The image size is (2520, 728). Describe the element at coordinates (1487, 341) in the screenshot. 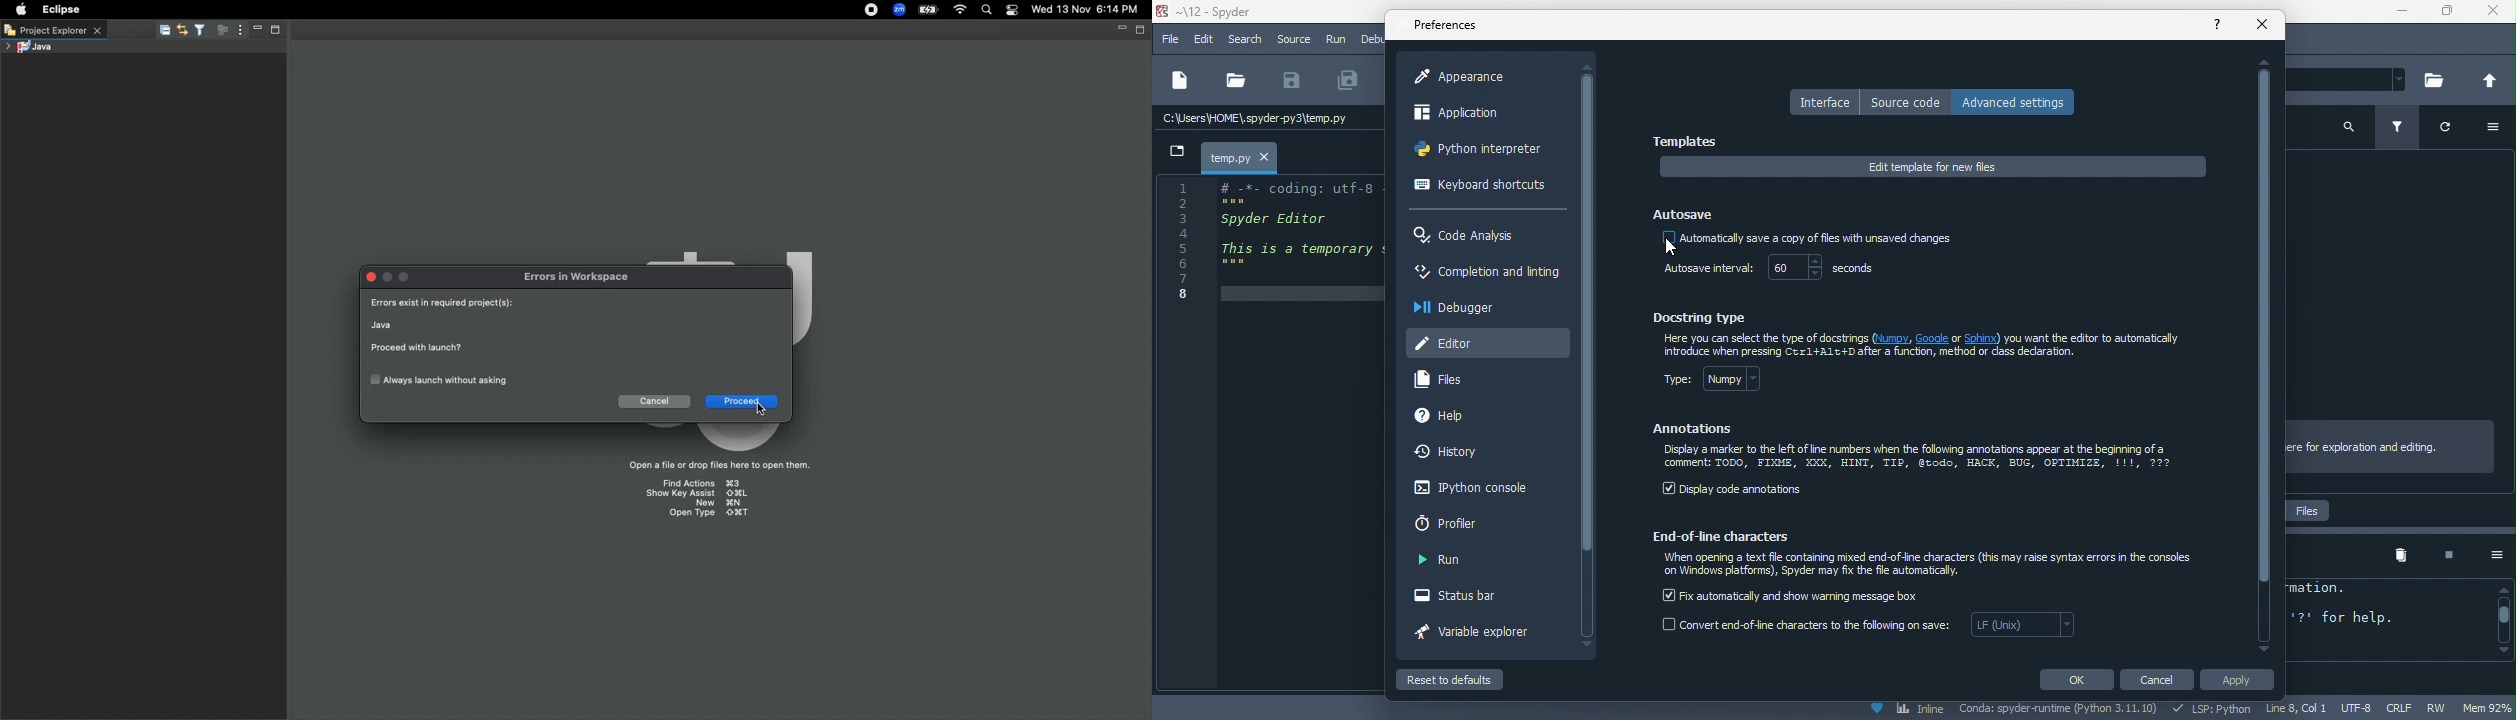

I see `editor` at that location.